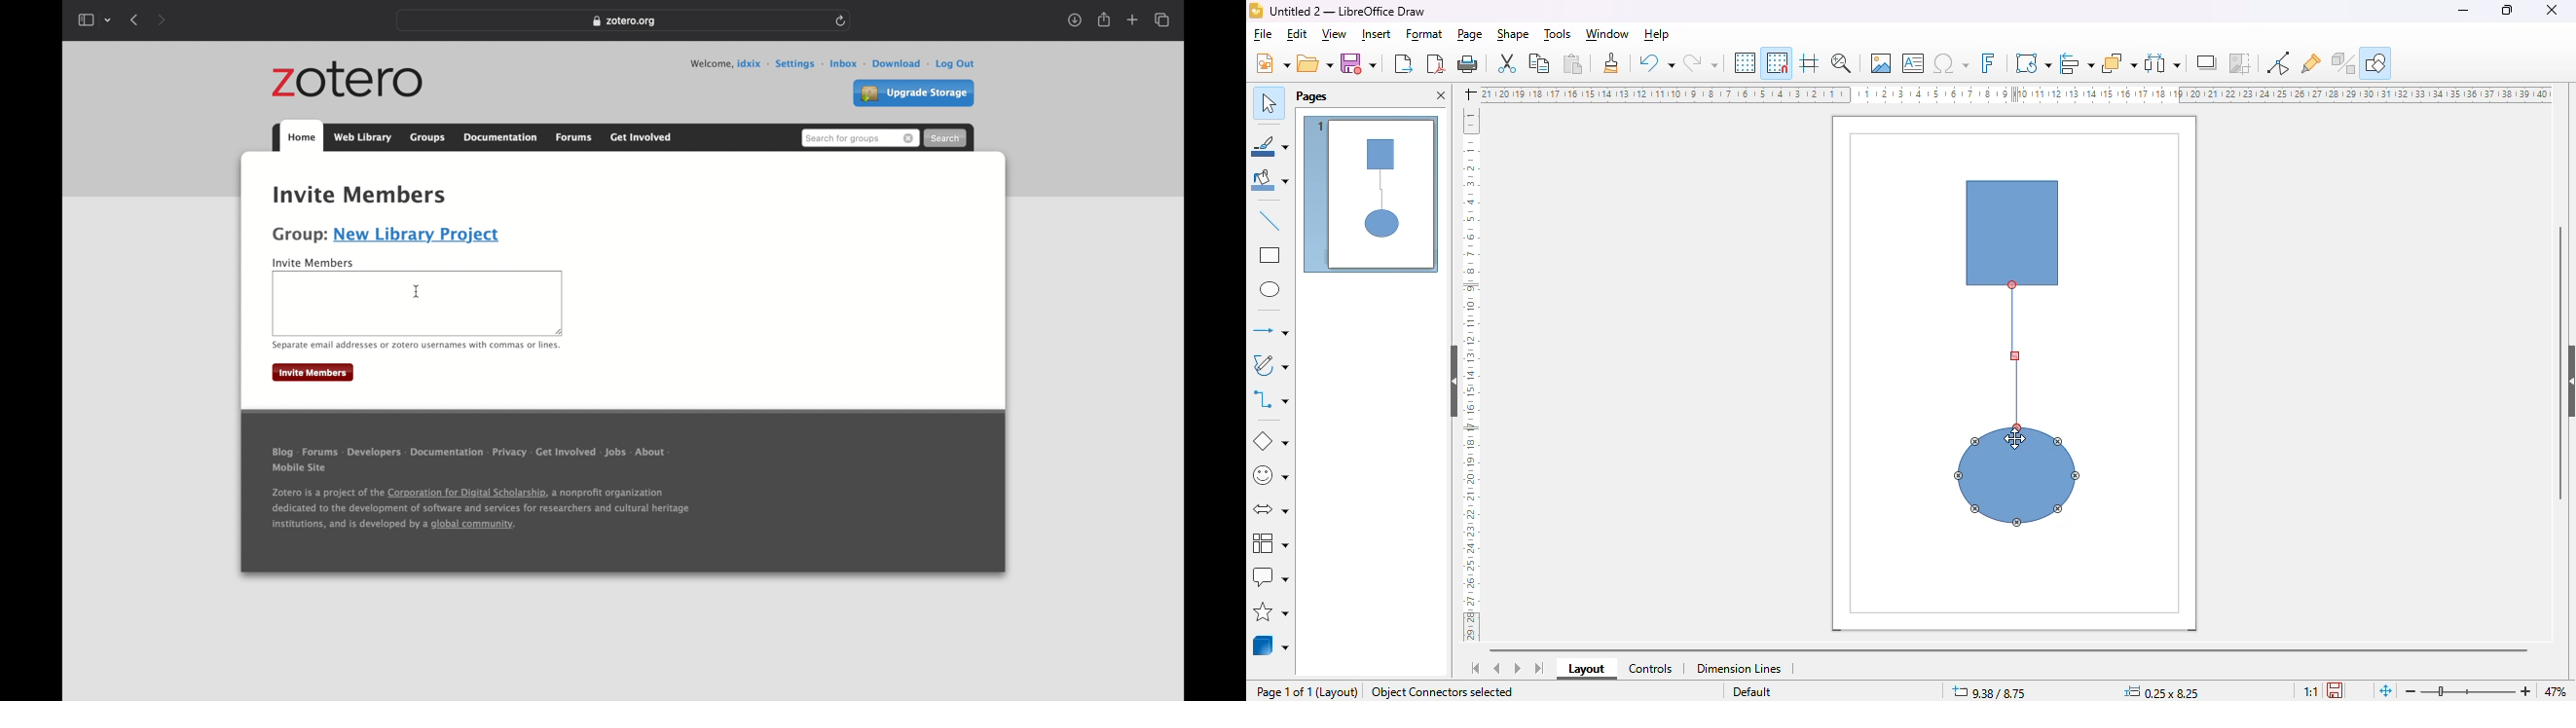  Describe the element at coordinates (1437, 63) in the screenshot. I see `export directly as PDF` at that location.